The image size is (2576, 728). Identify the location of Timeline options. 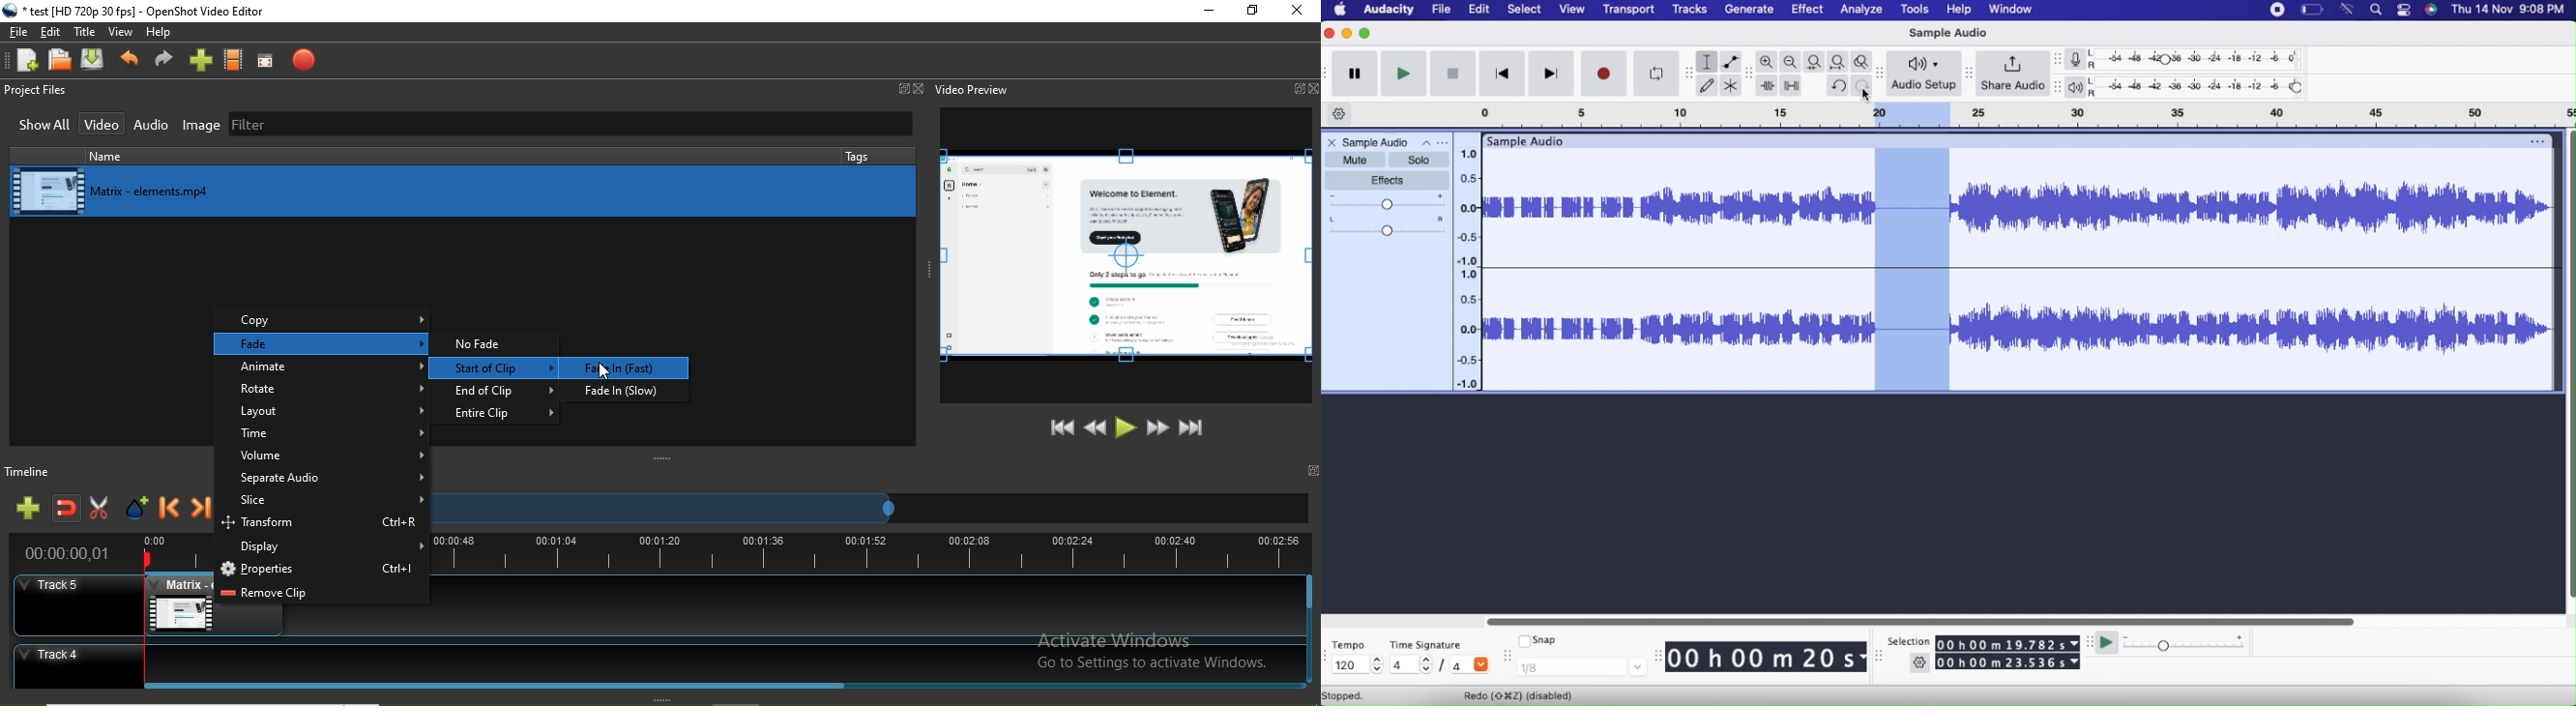
(1338, 114).